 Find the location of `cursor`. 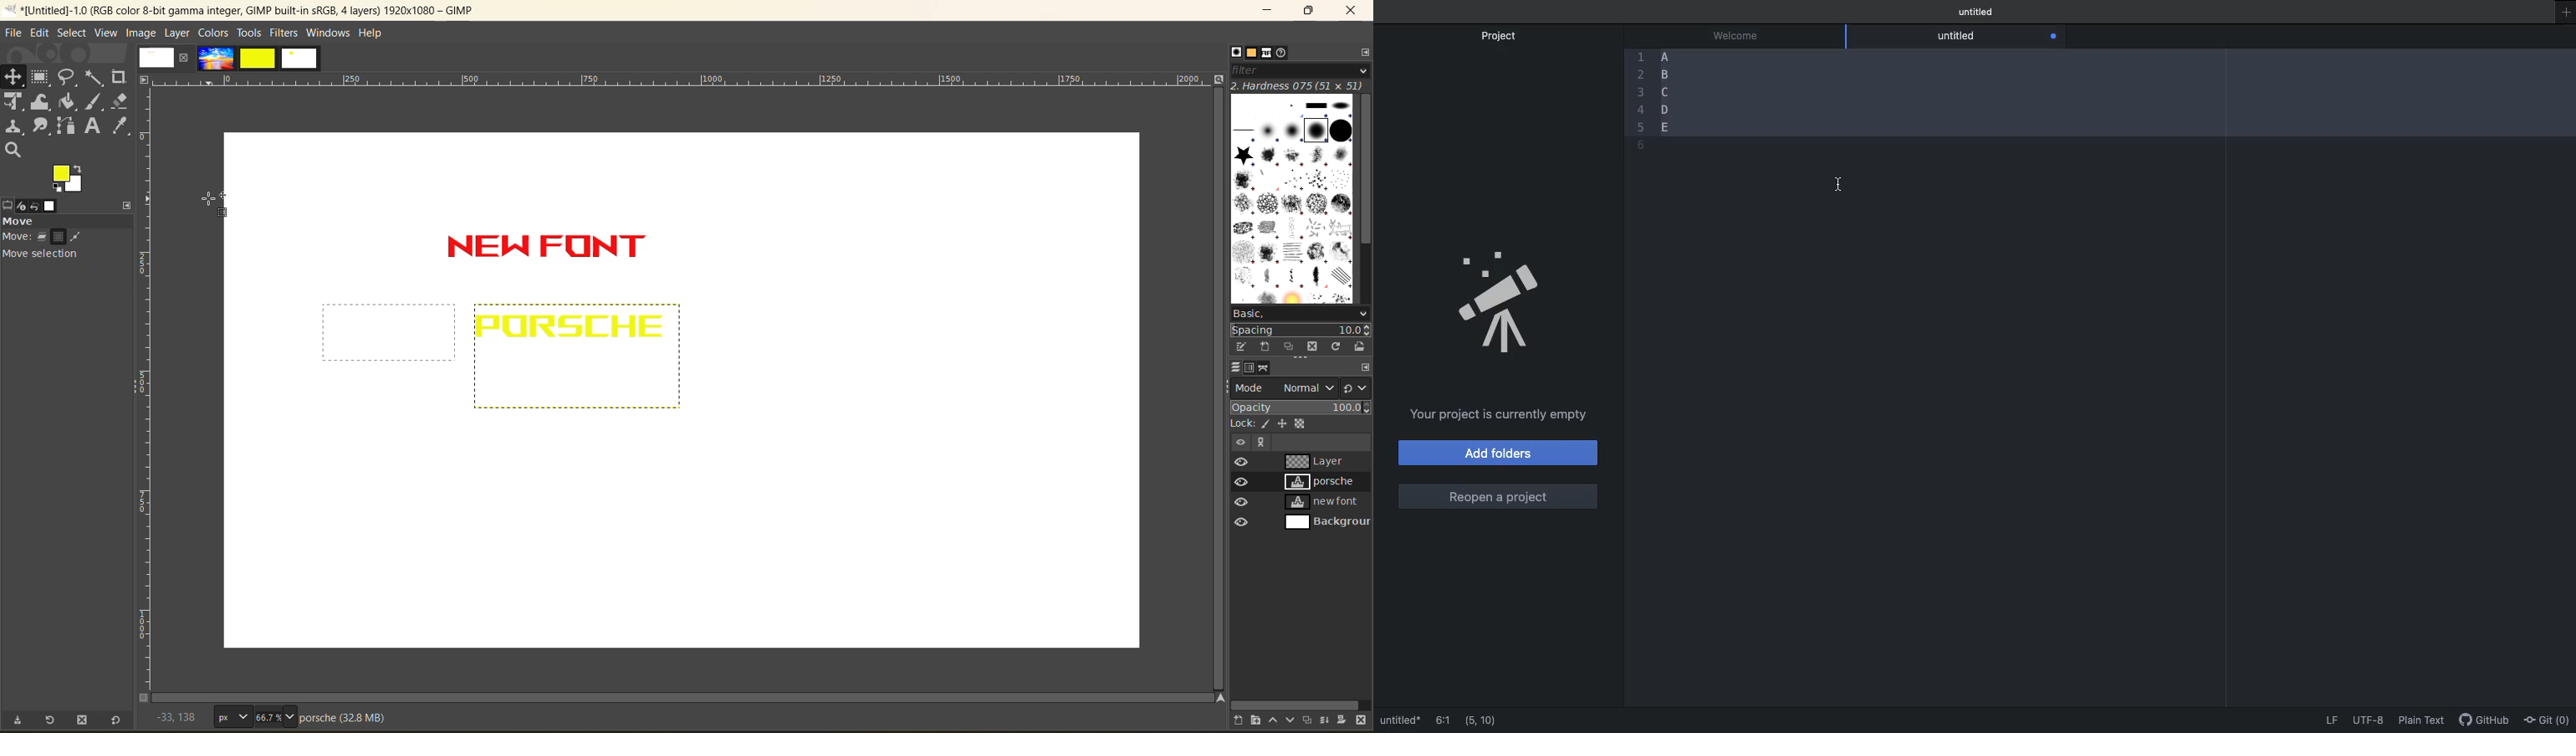

cursor is located at coordinates (215, 209).